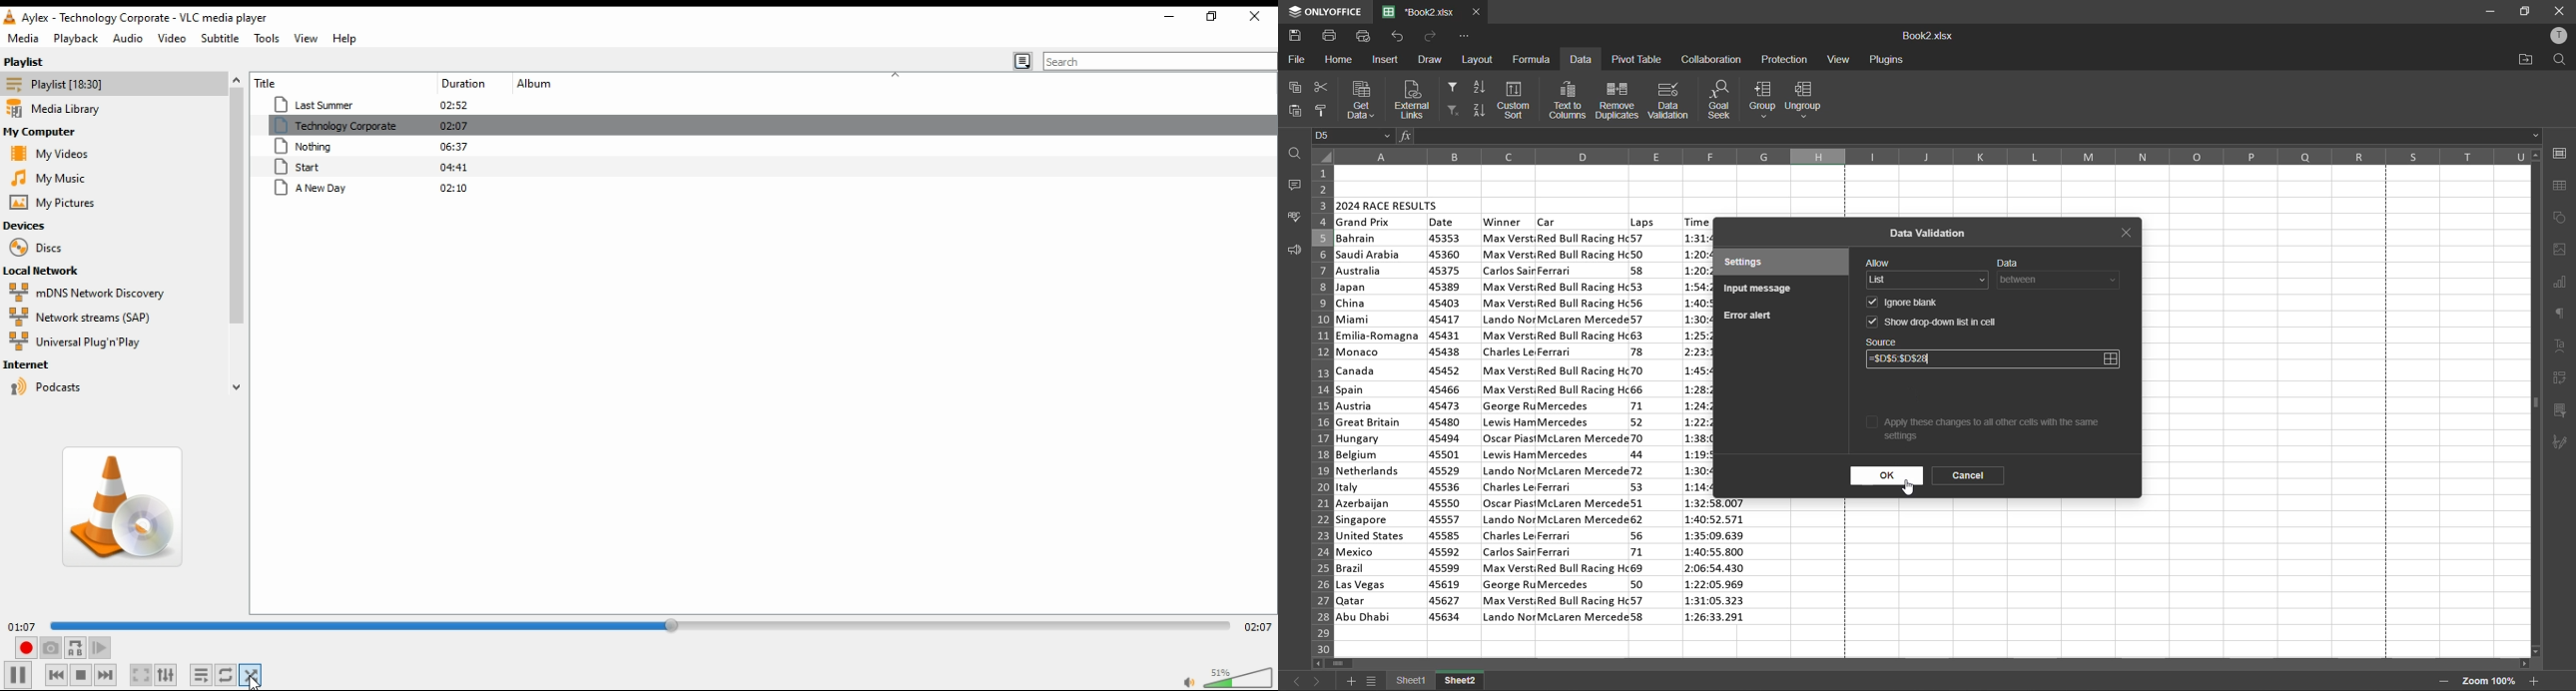  I want to click on discs, so click(39, 249).